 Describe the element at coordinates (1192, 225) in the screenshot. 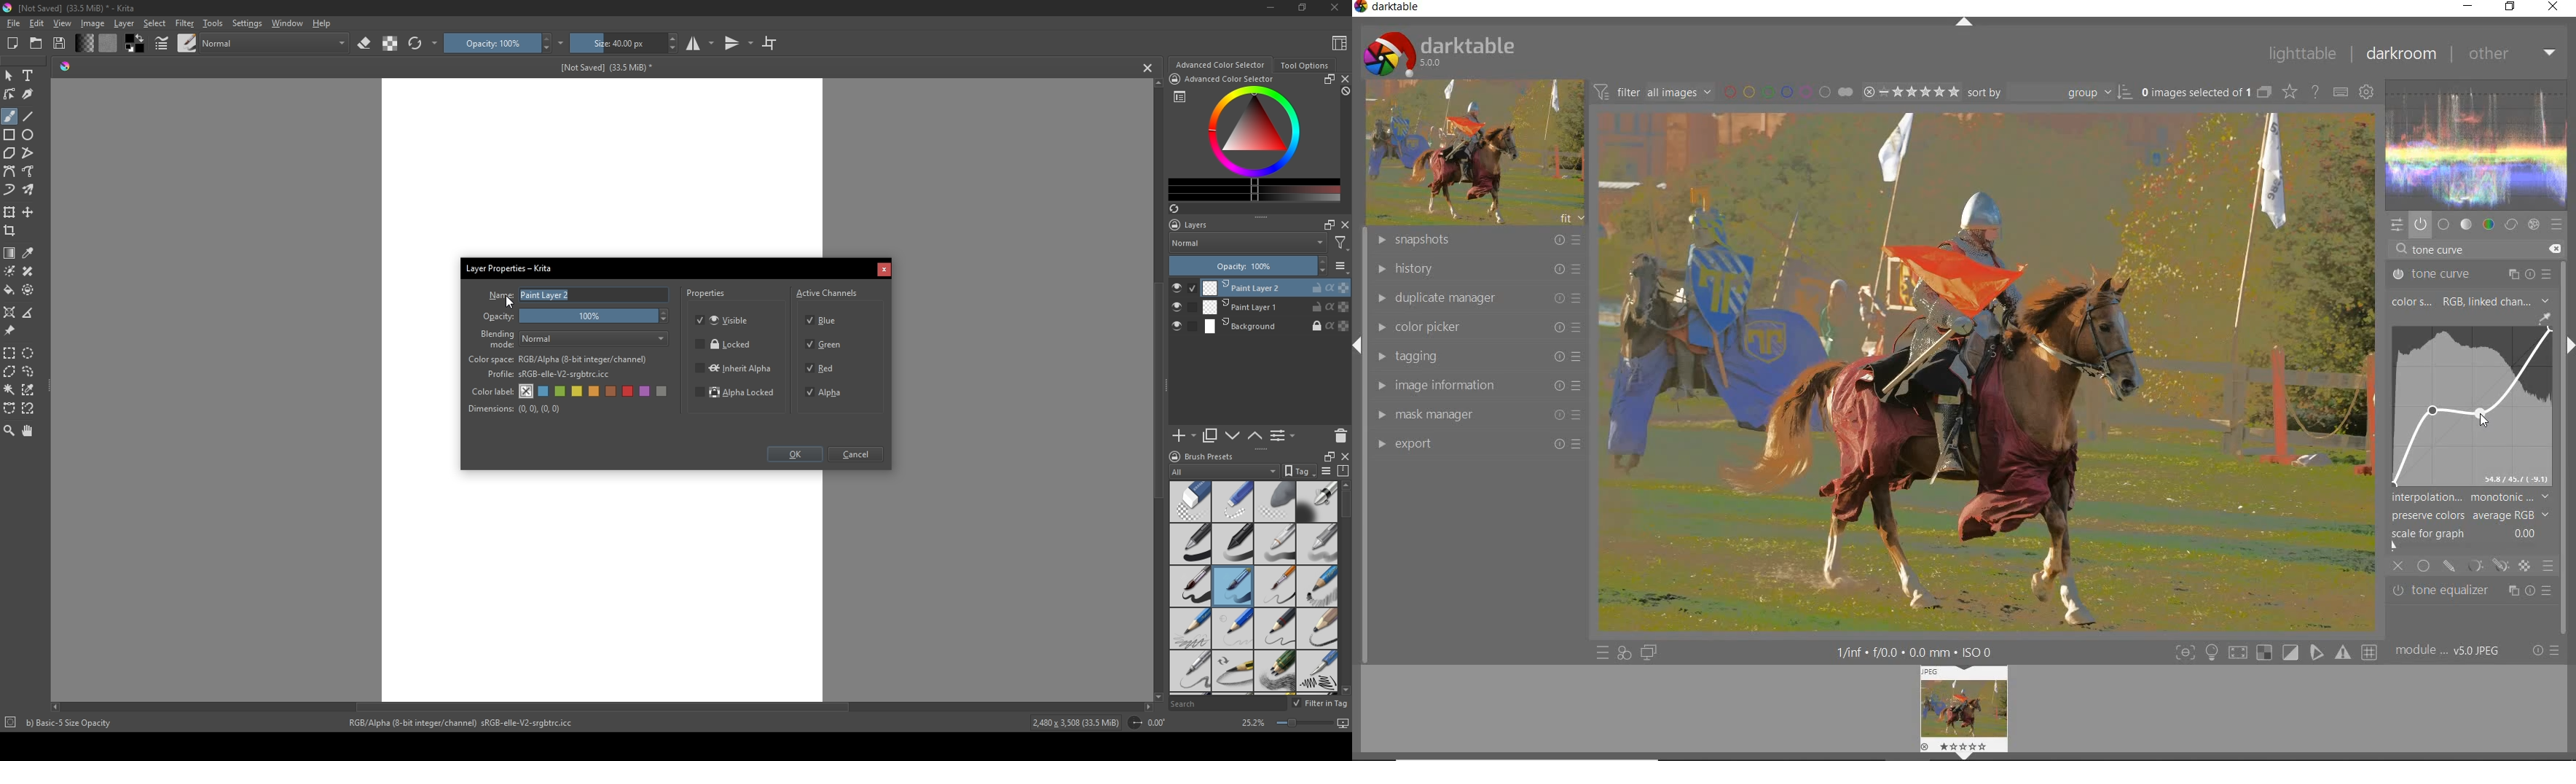

I see `Layers` at that location.